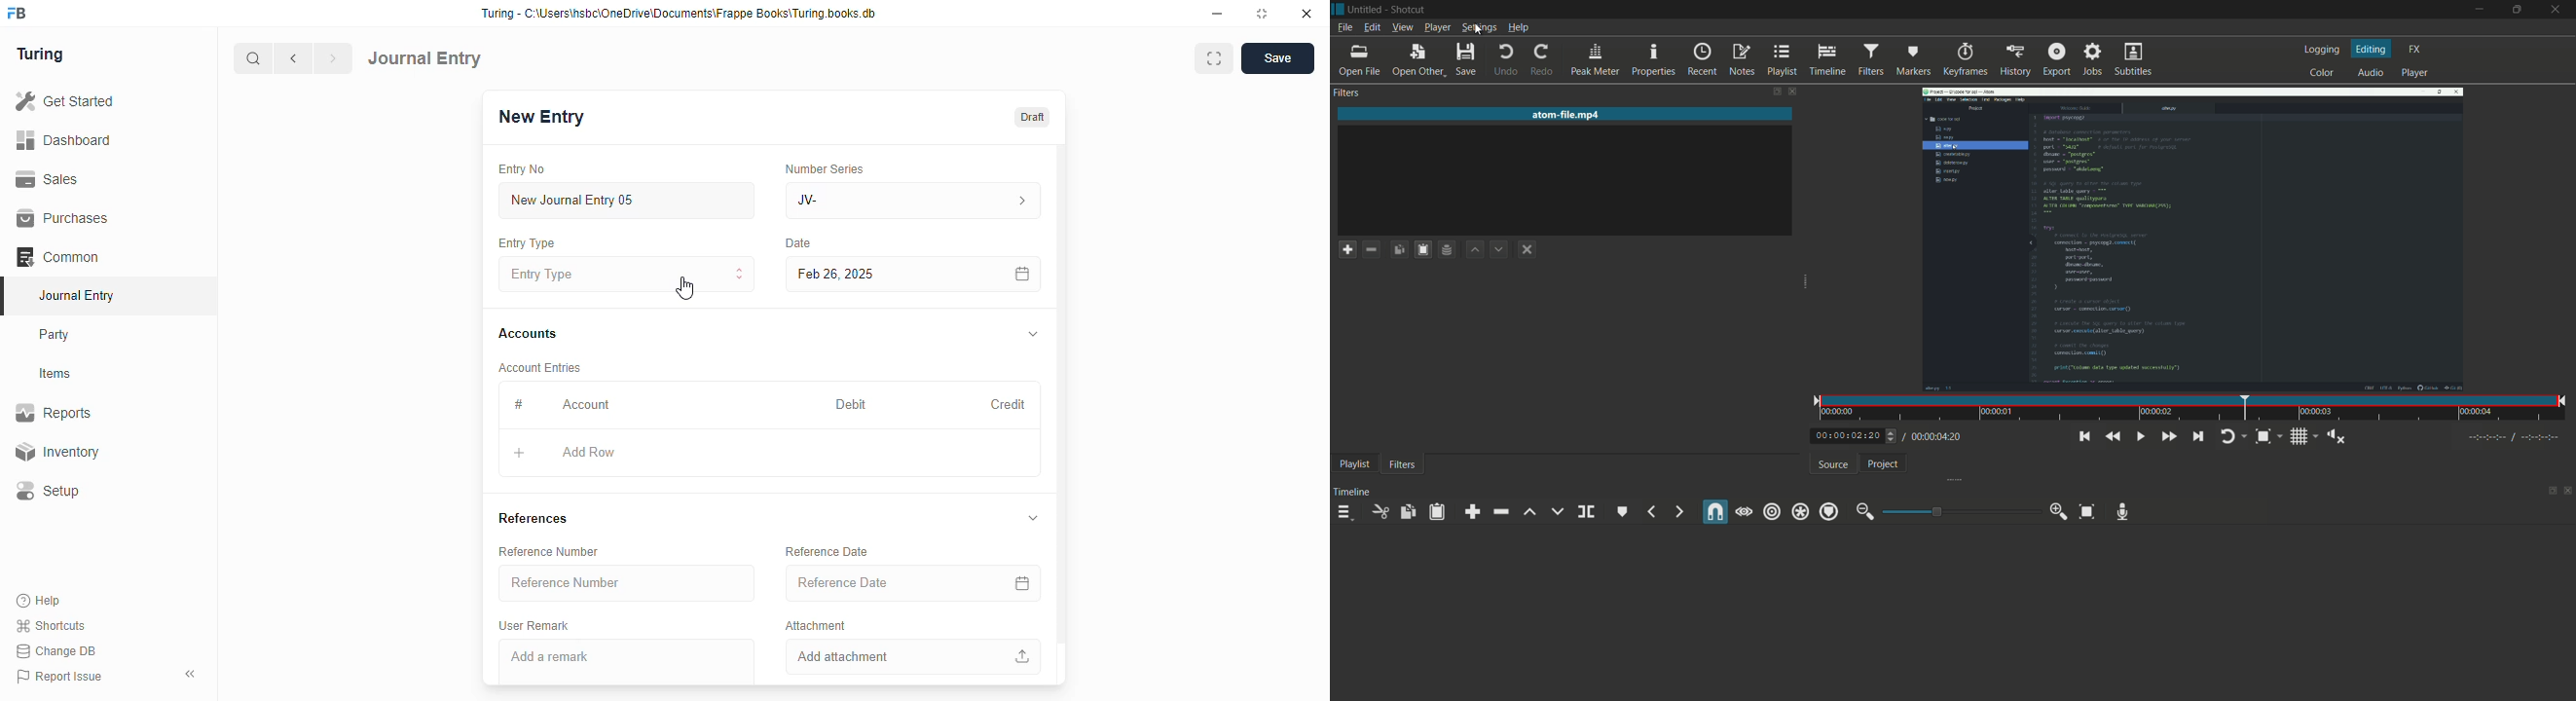 This screenshot has height=728, width=2576. Describe the element at coordinates (914, 656) in the screenshot. I see `add attachment` at that location.